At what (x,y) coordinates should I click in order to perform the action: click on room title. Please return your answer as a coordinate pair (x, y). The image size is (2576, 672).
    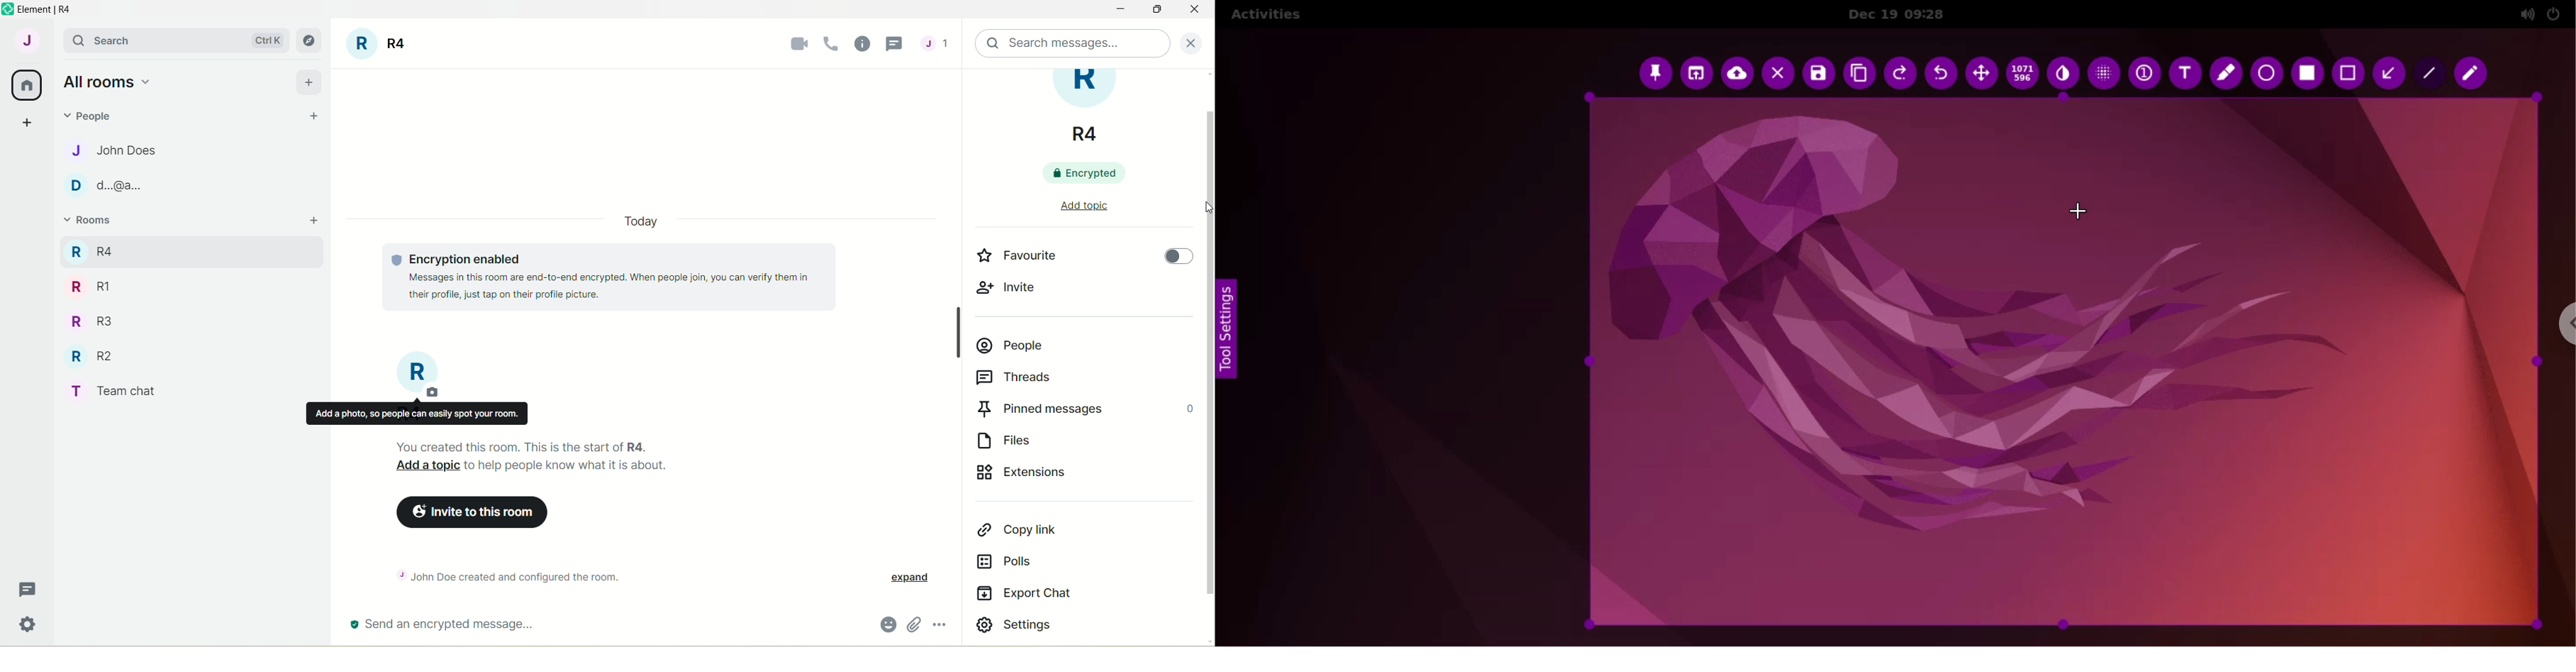
    Looking at the image, I should click on (378, 46).